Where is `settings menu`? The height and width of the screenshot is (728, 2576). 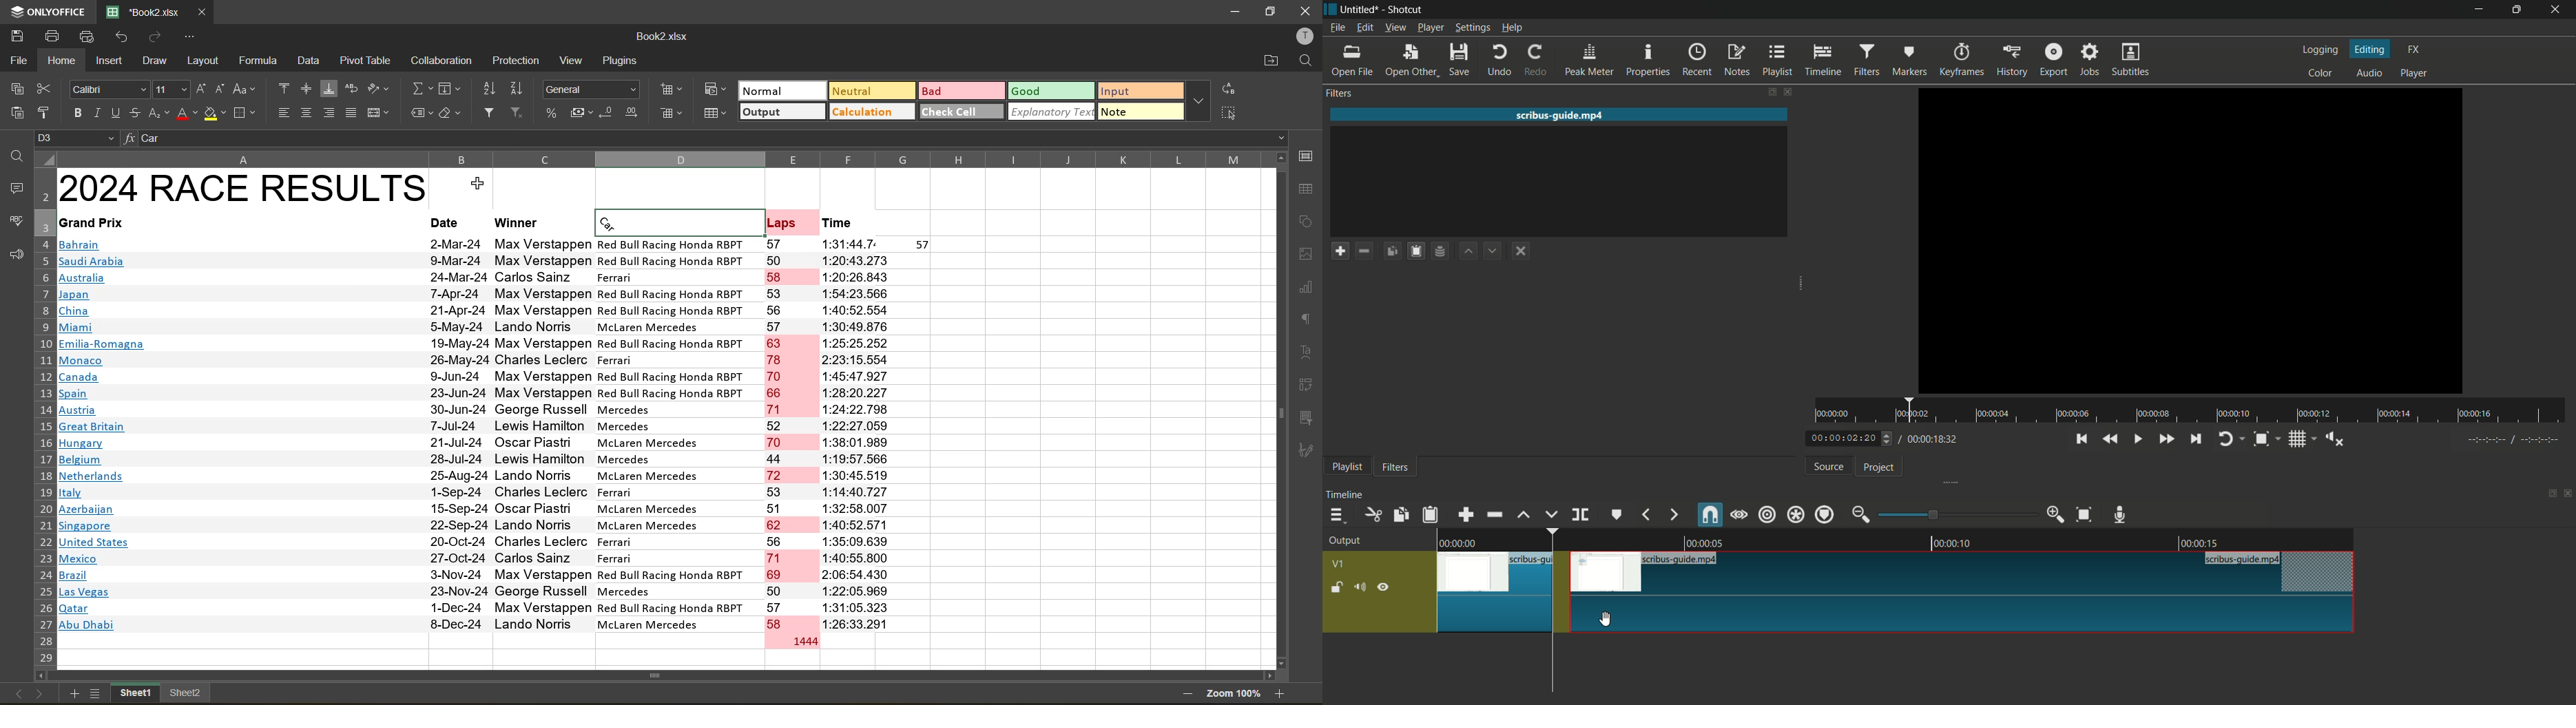
settings menu is located at coordinates (1471, 27).